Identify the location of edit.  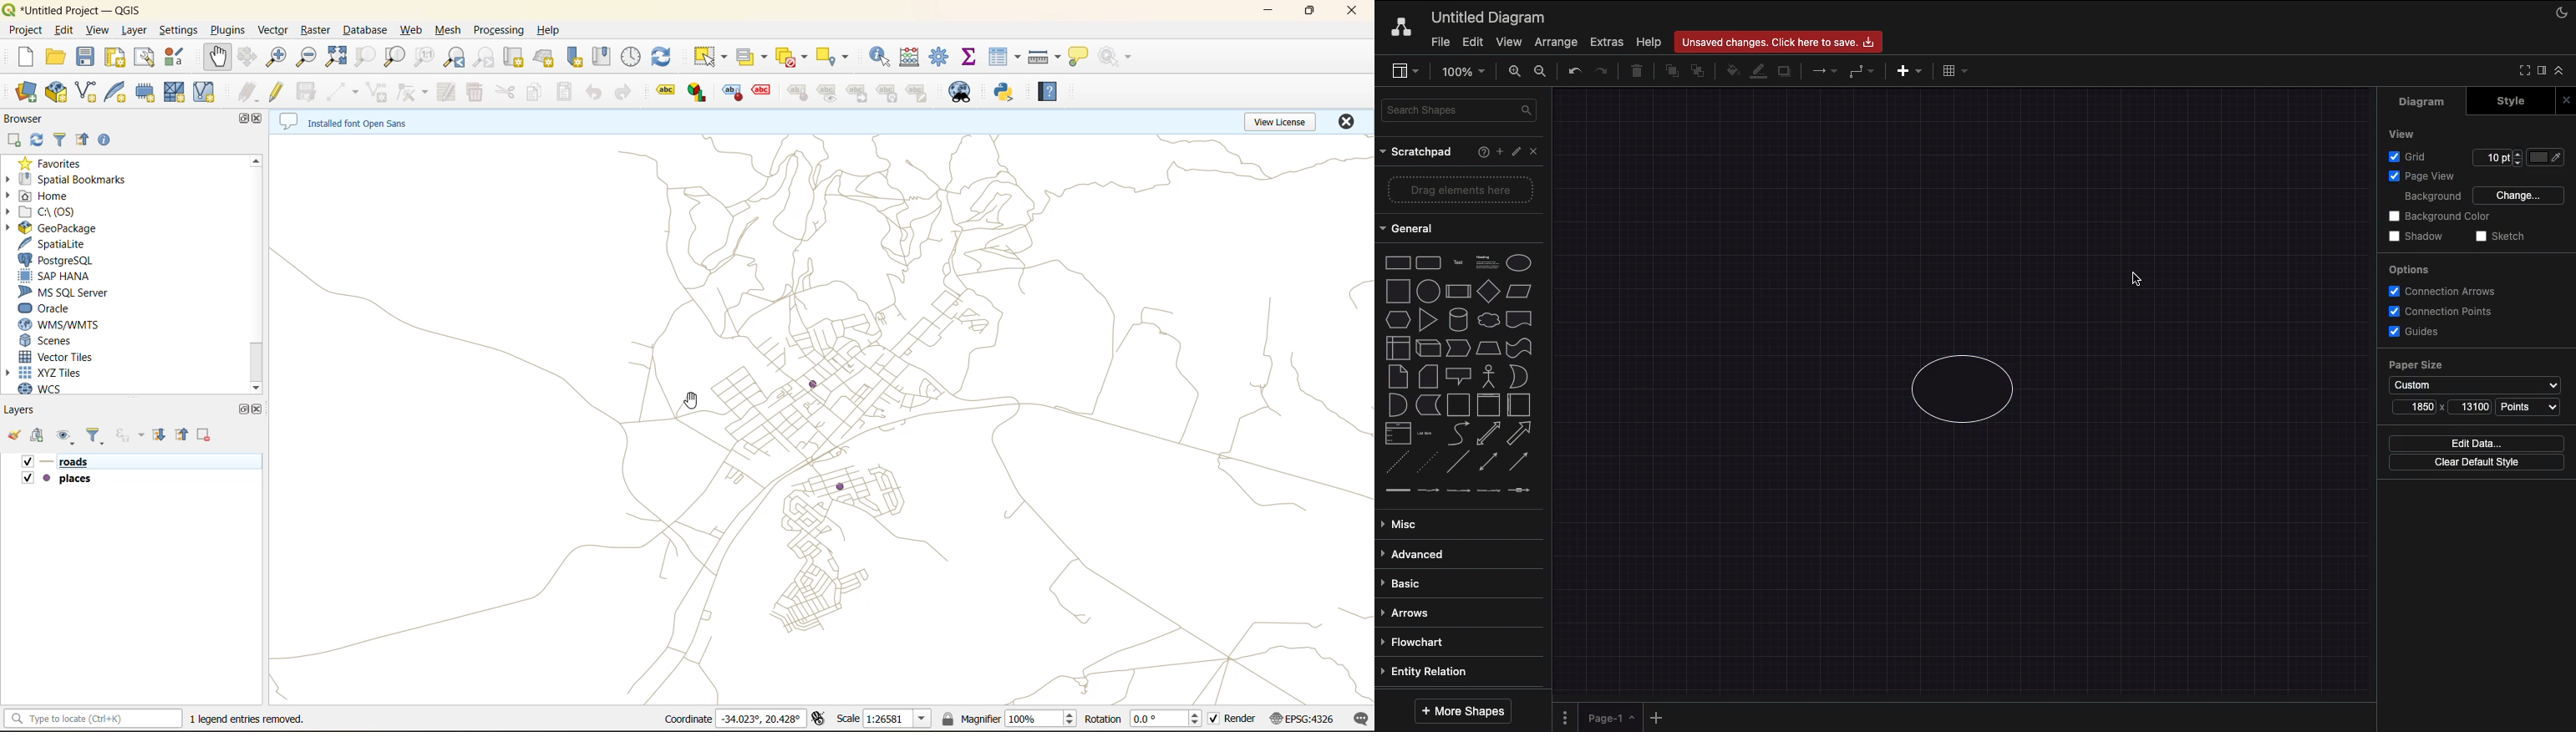
(64, 29).